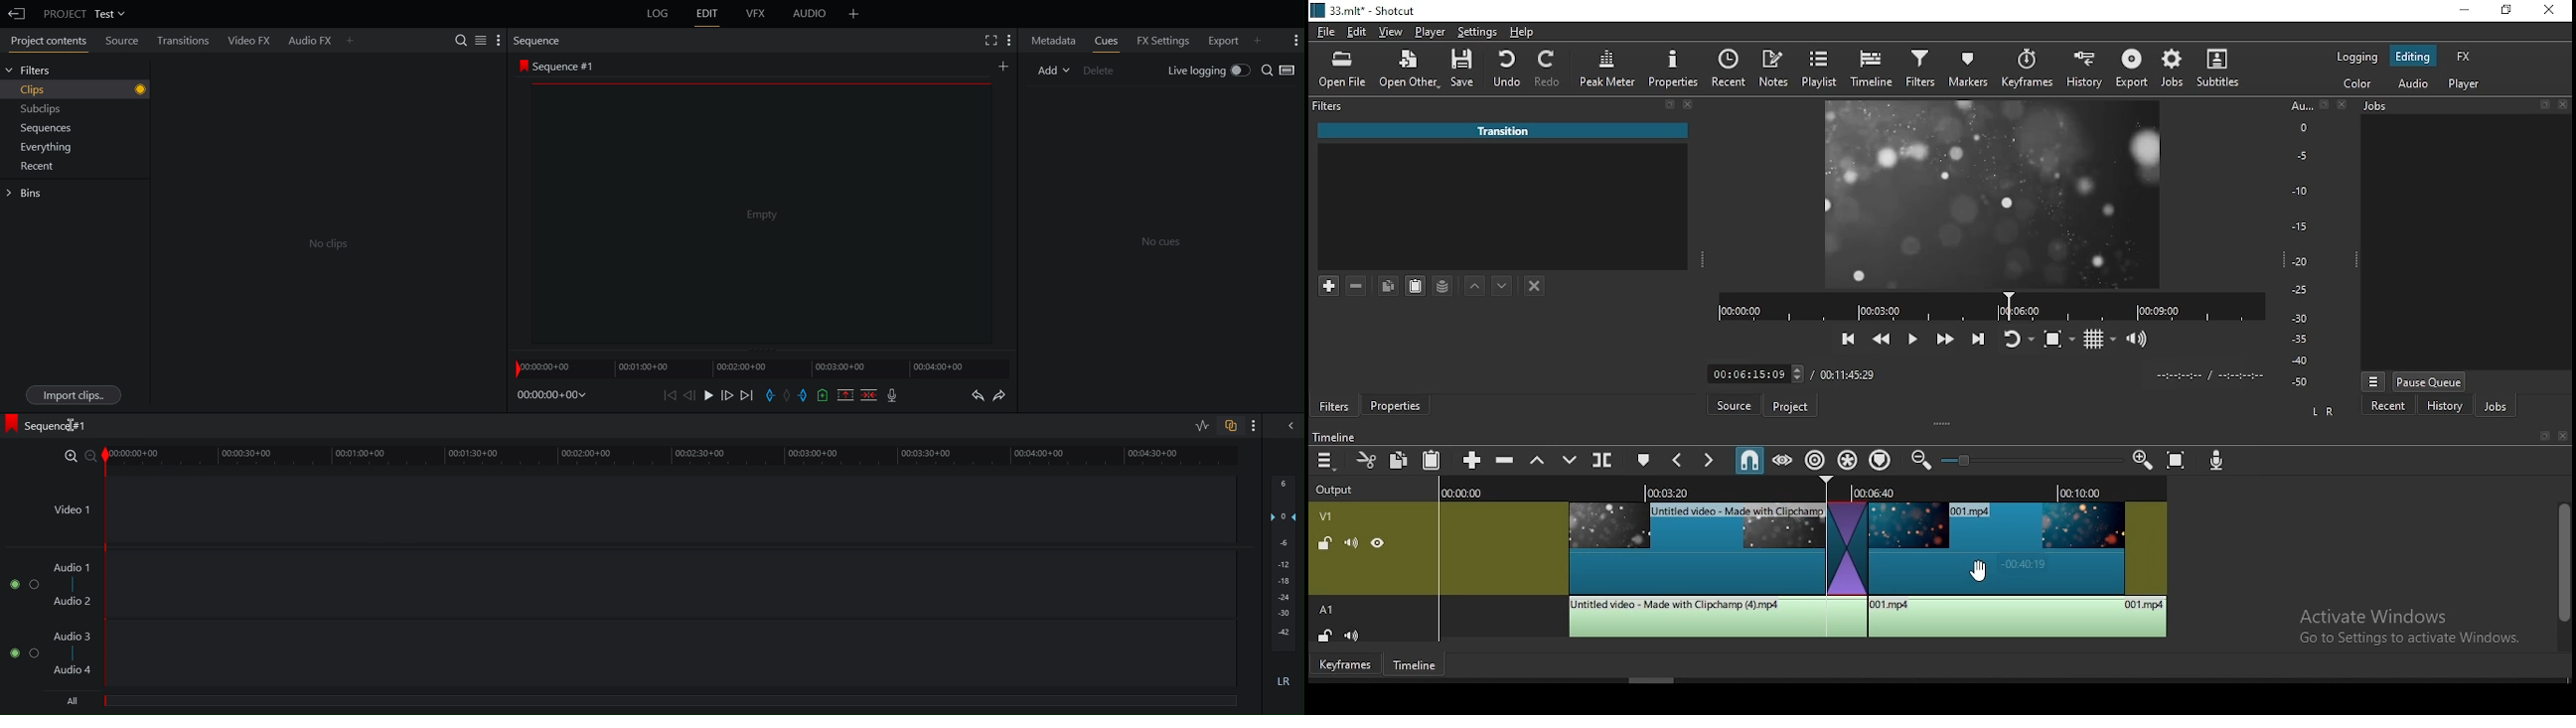 This screenshot has height=728, width=2576. I want to click on markers, so click(1970, 70).